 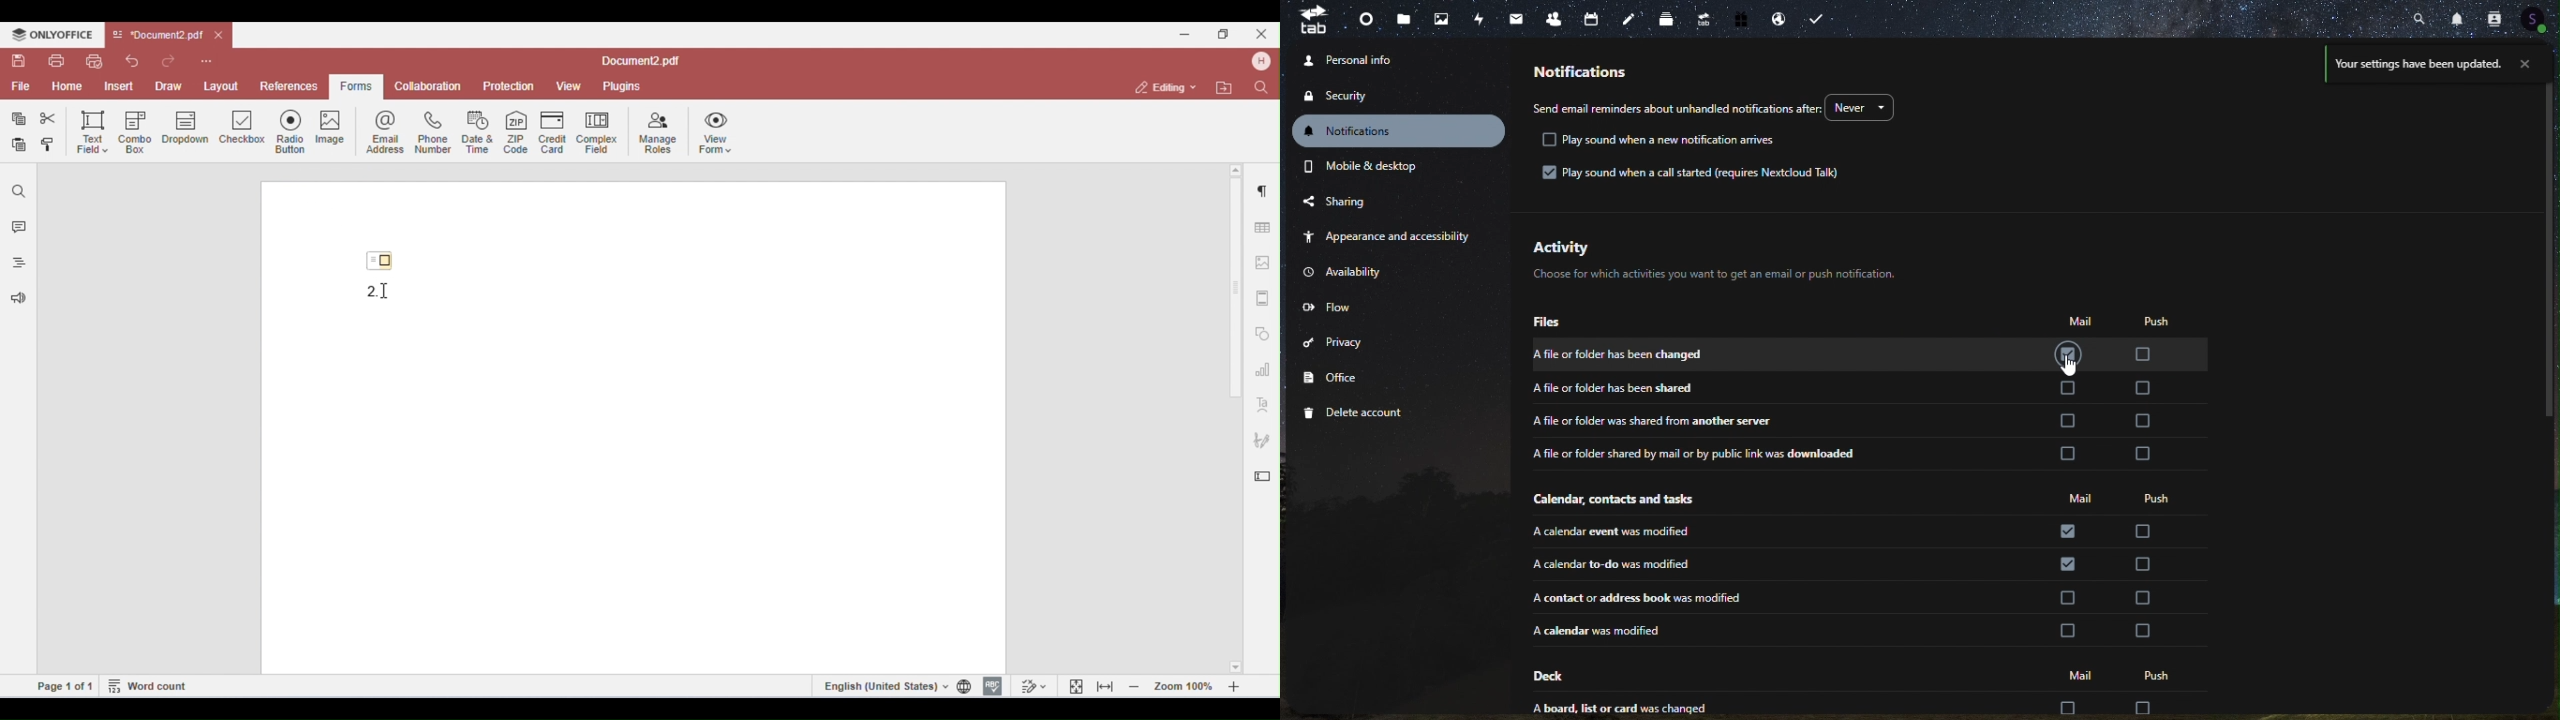 I want to click on notification, so click(x=1579, y=72).